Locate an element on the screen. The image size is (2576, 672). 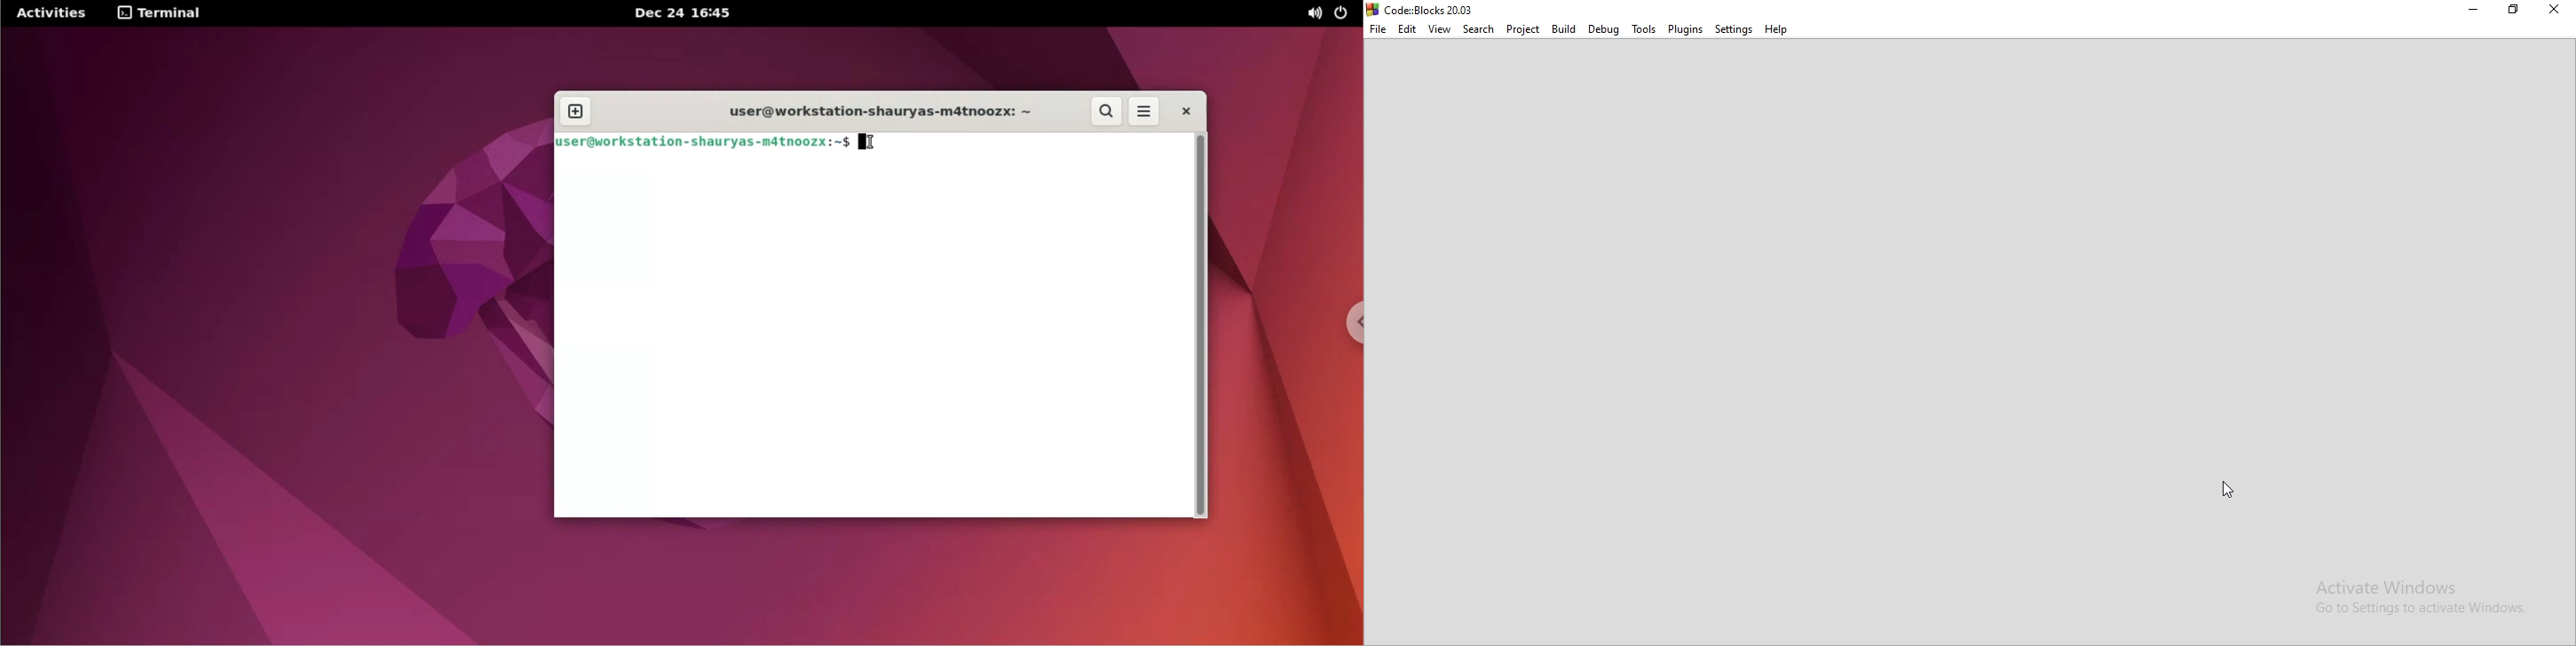
Close is located at coordinates (2556, 11).